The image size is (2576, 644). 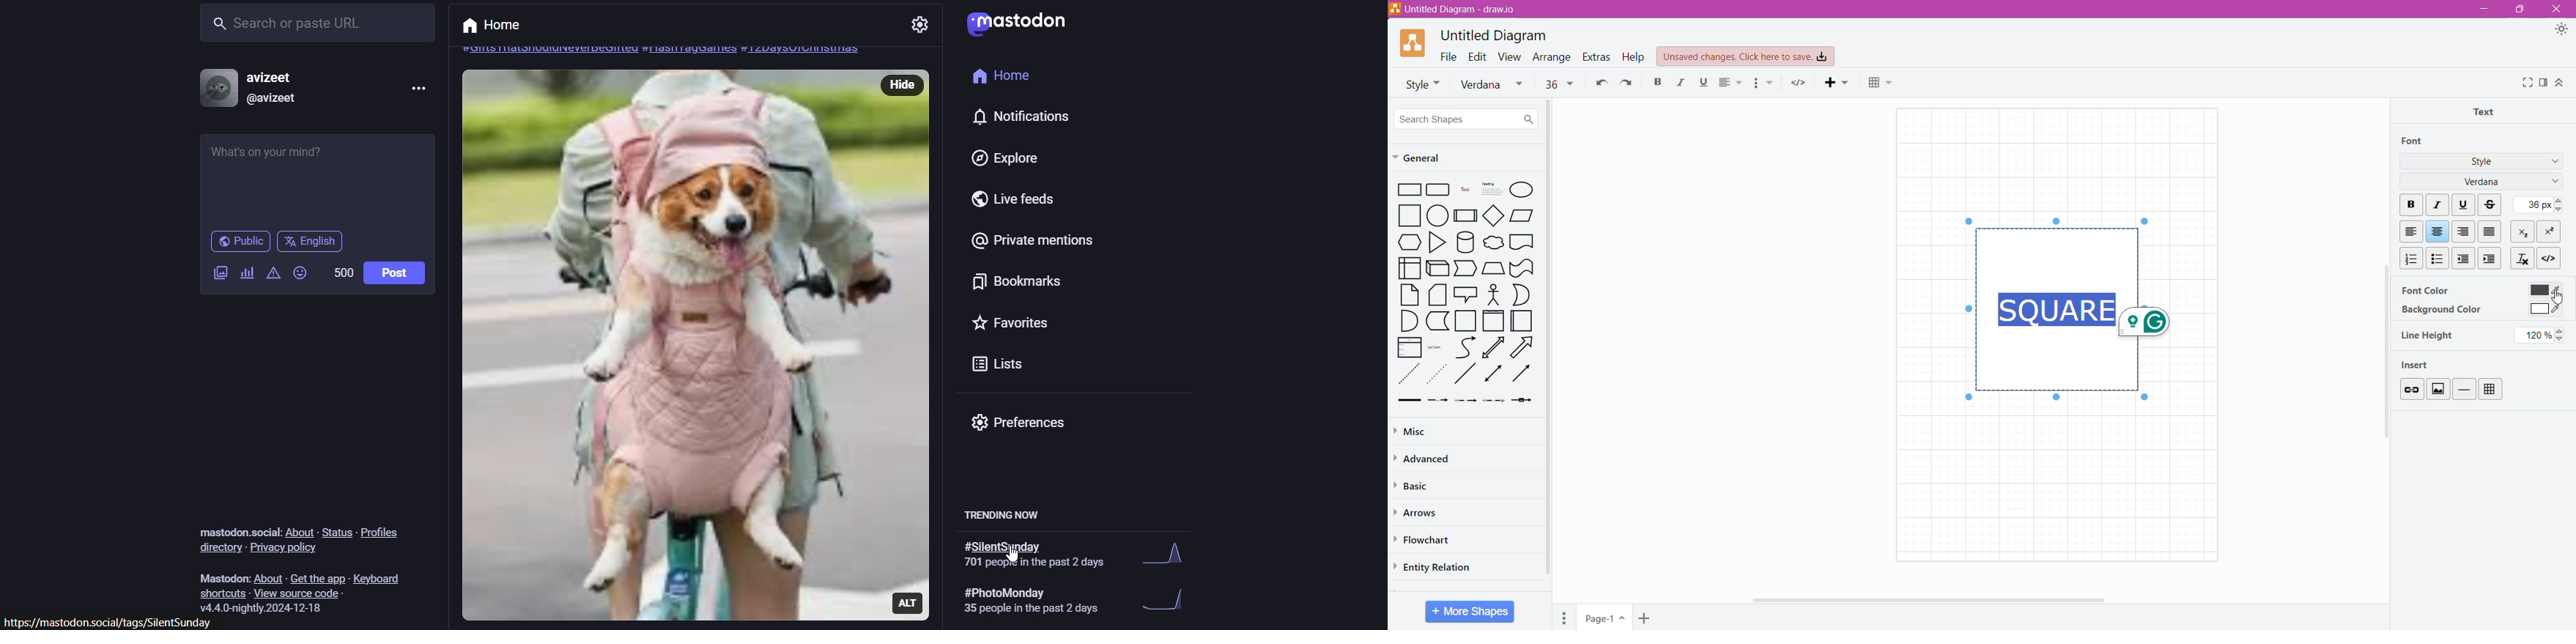 I want to click on Edit, so click(x=1478, y=56).